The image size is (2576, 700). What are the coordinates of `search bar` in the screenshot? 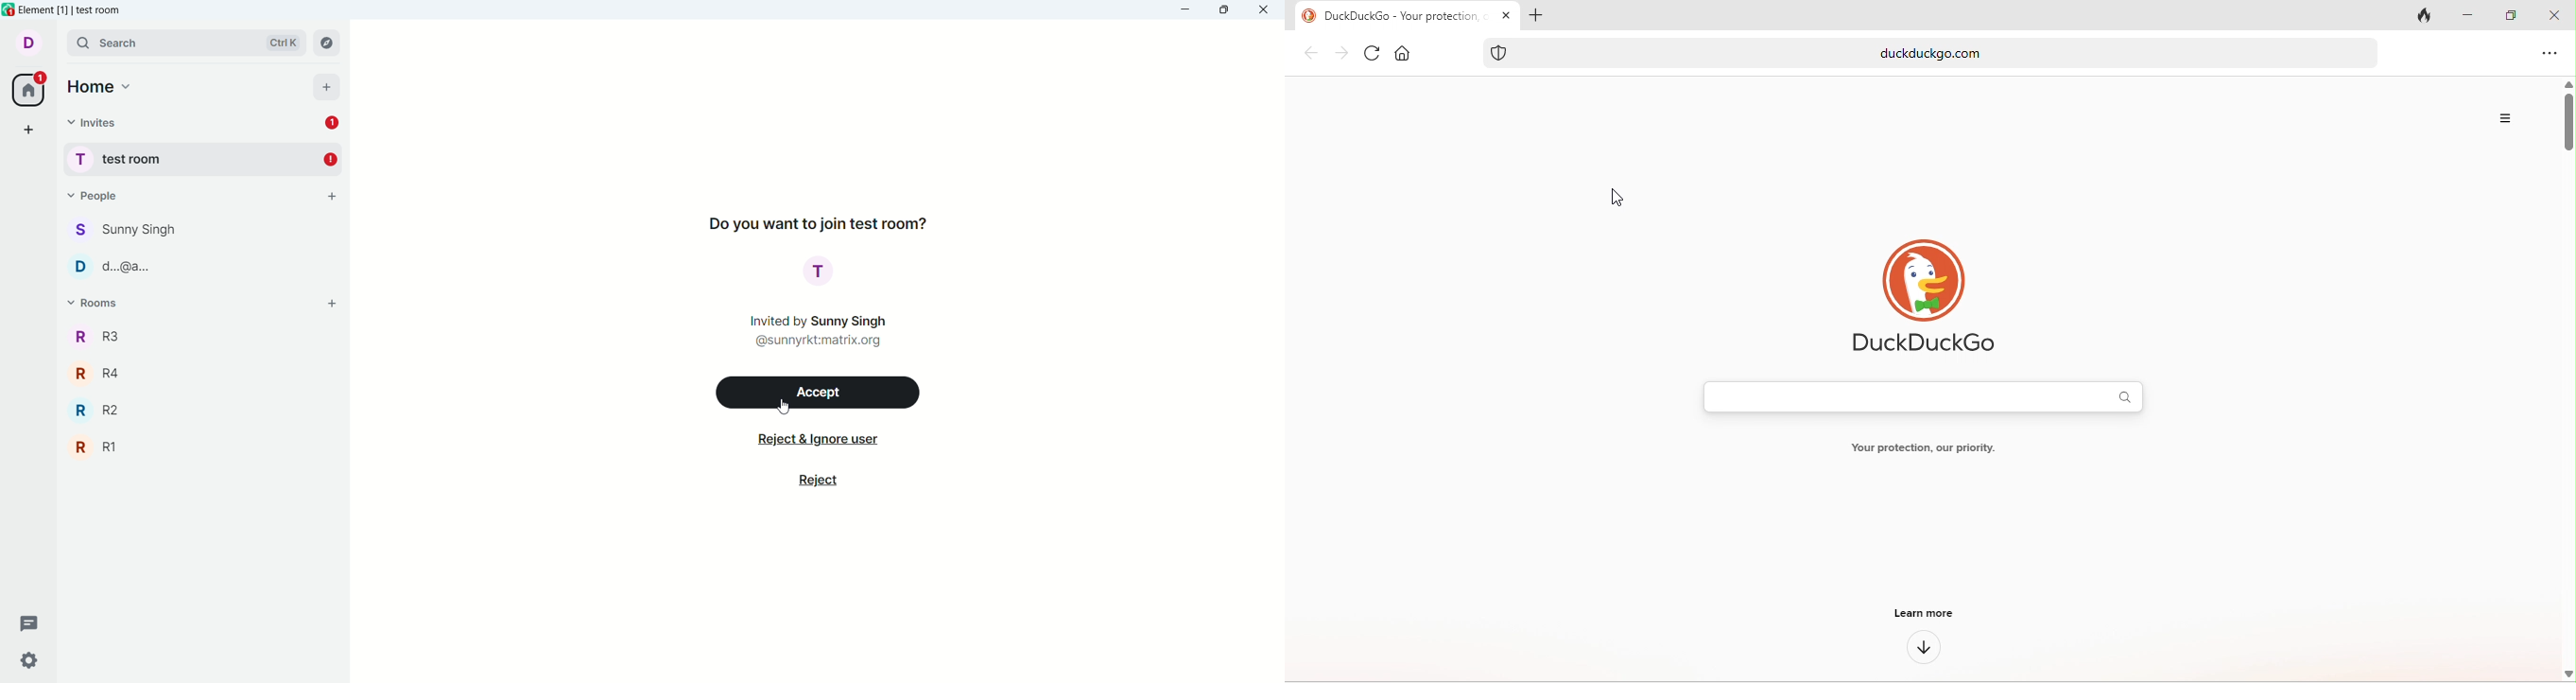 It's located at (1925, 396).